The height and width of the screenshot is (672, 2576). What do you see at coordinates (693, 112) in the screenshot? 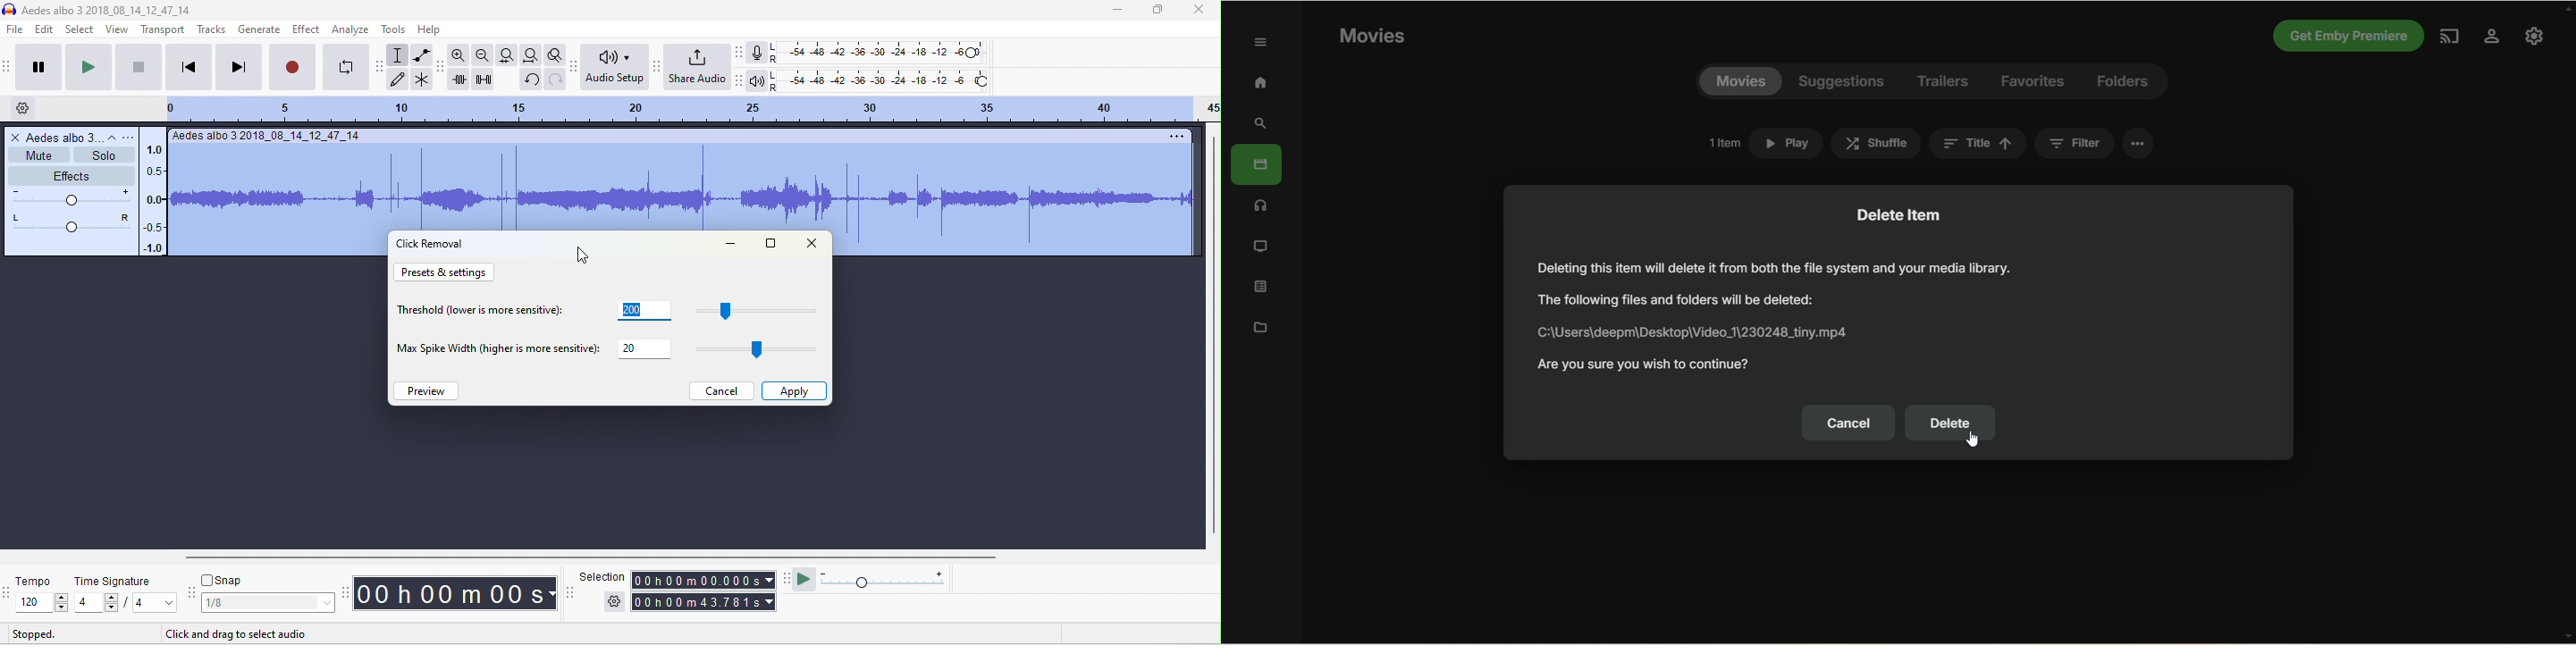
I see `looping region` at bounding box center [693, 112].